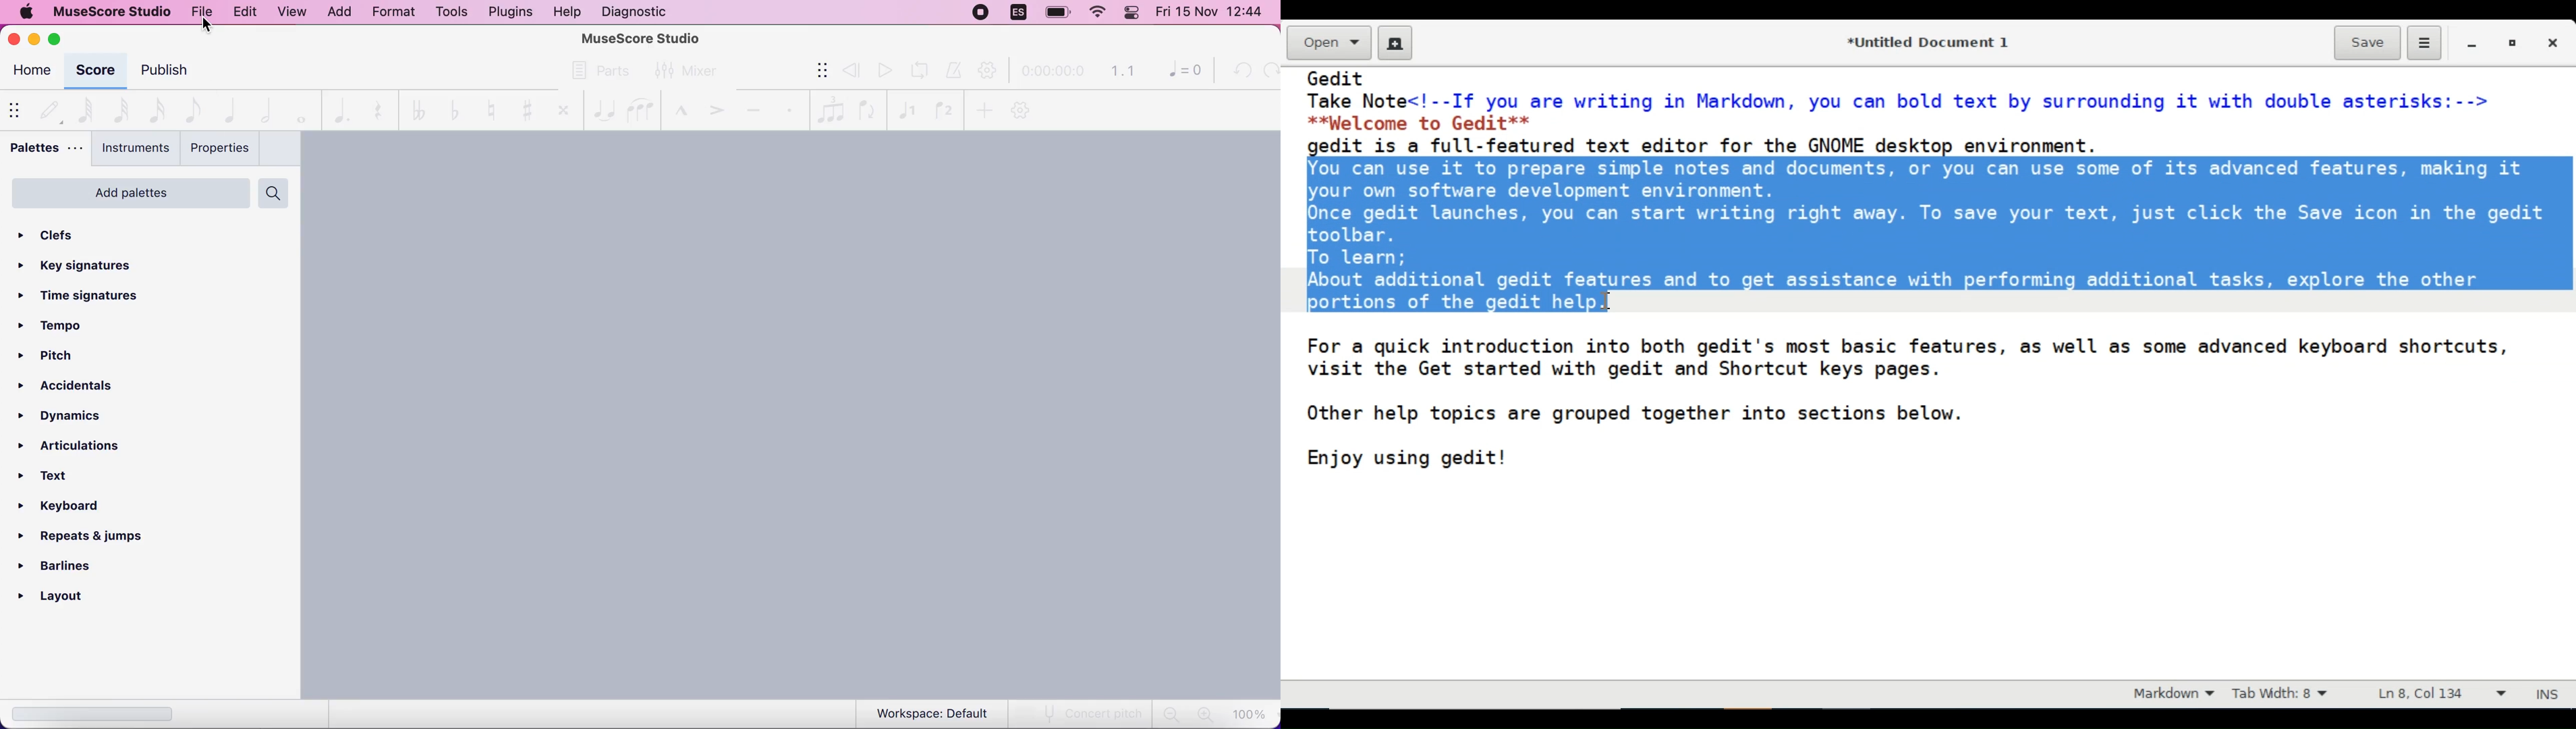 This screenshot has width=2576, height=756. Describe the element at coordinates (1925, 41) in the screenshot. I see `Untitled  document` at that location.